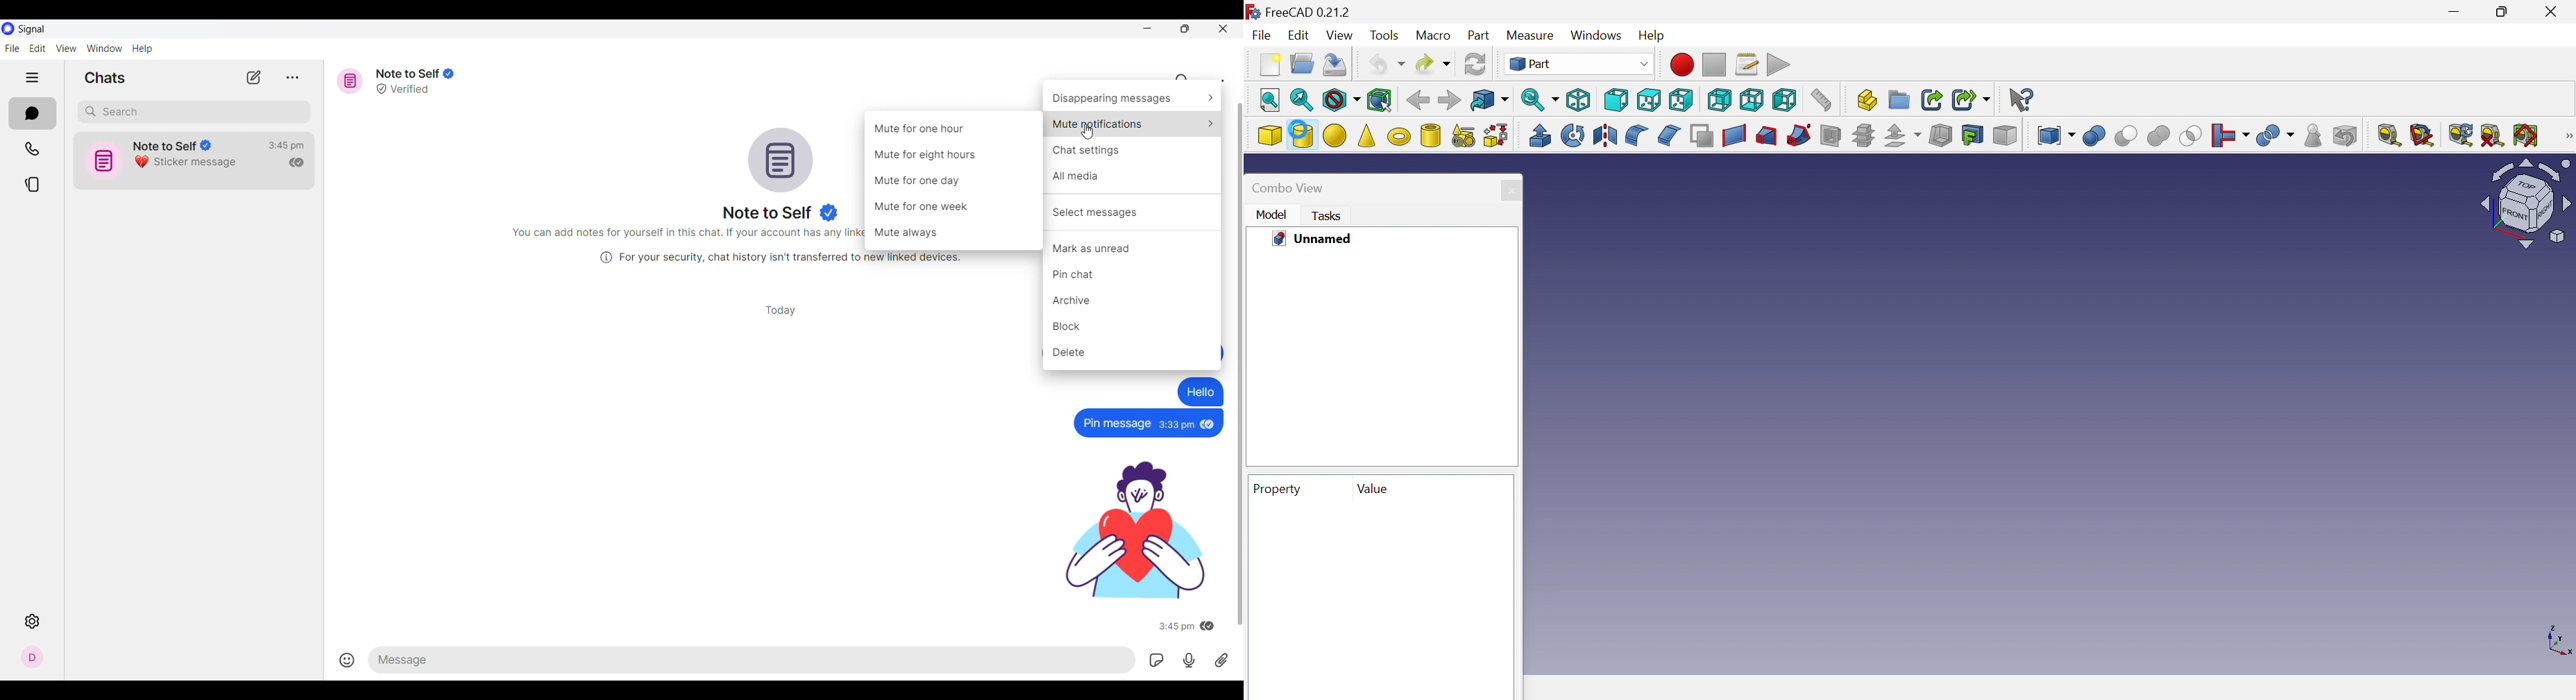 Image resolution: width=2576 pixels, height=700 pixels. I want to click on Extrude, so click(1539, 135).